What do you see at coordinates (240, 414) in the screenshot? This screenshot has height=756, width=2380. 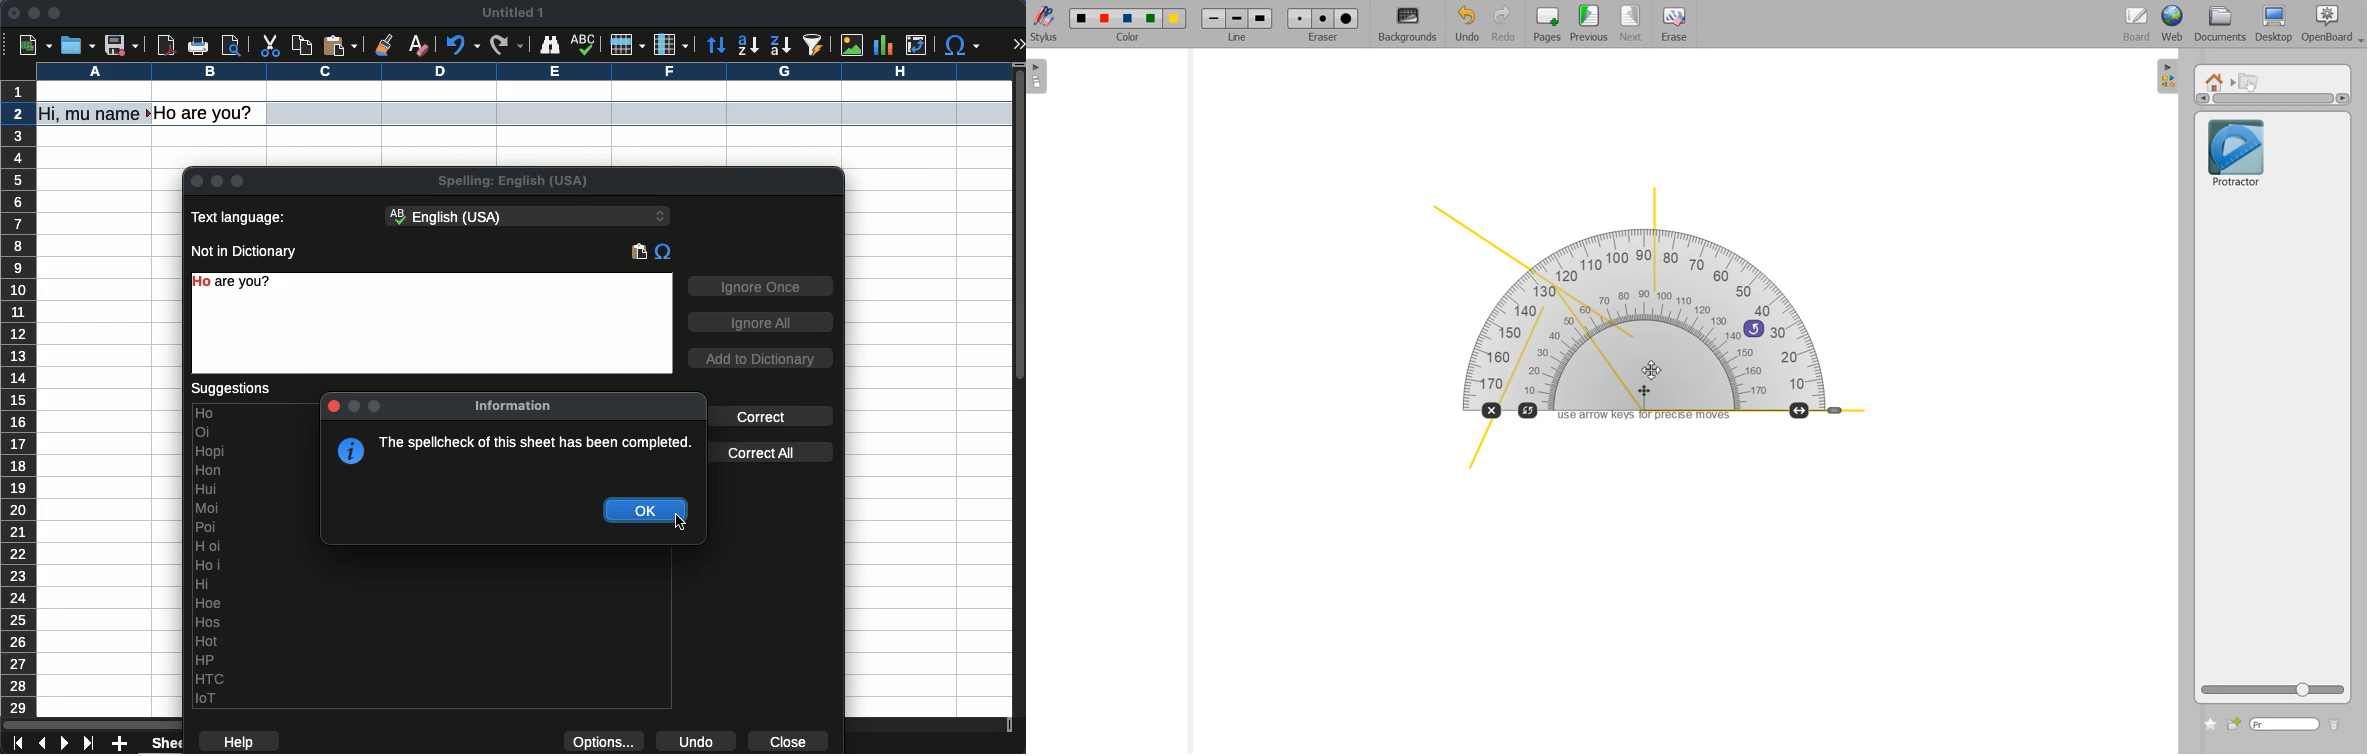 I see `Ho` at bounding box center [240, 414].